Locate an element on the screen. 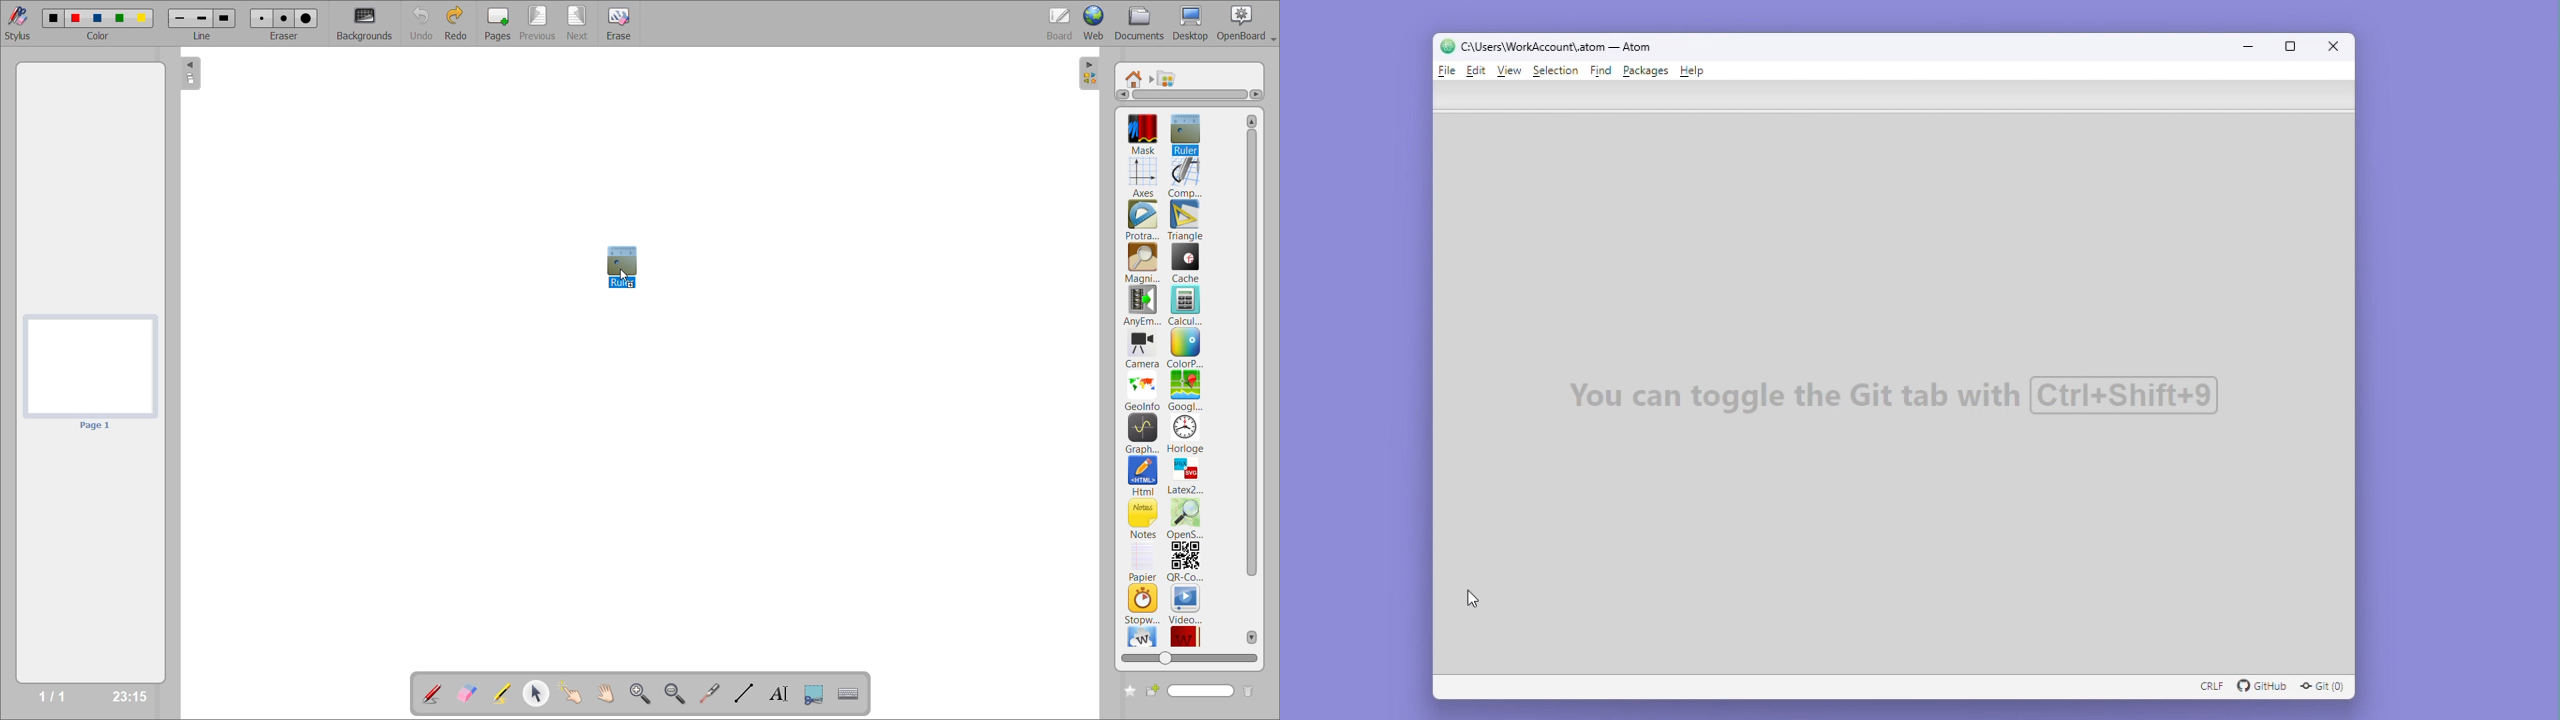 This screenshot has width=2576, height=728. colorpicker is located at coordinates (1185, 348).